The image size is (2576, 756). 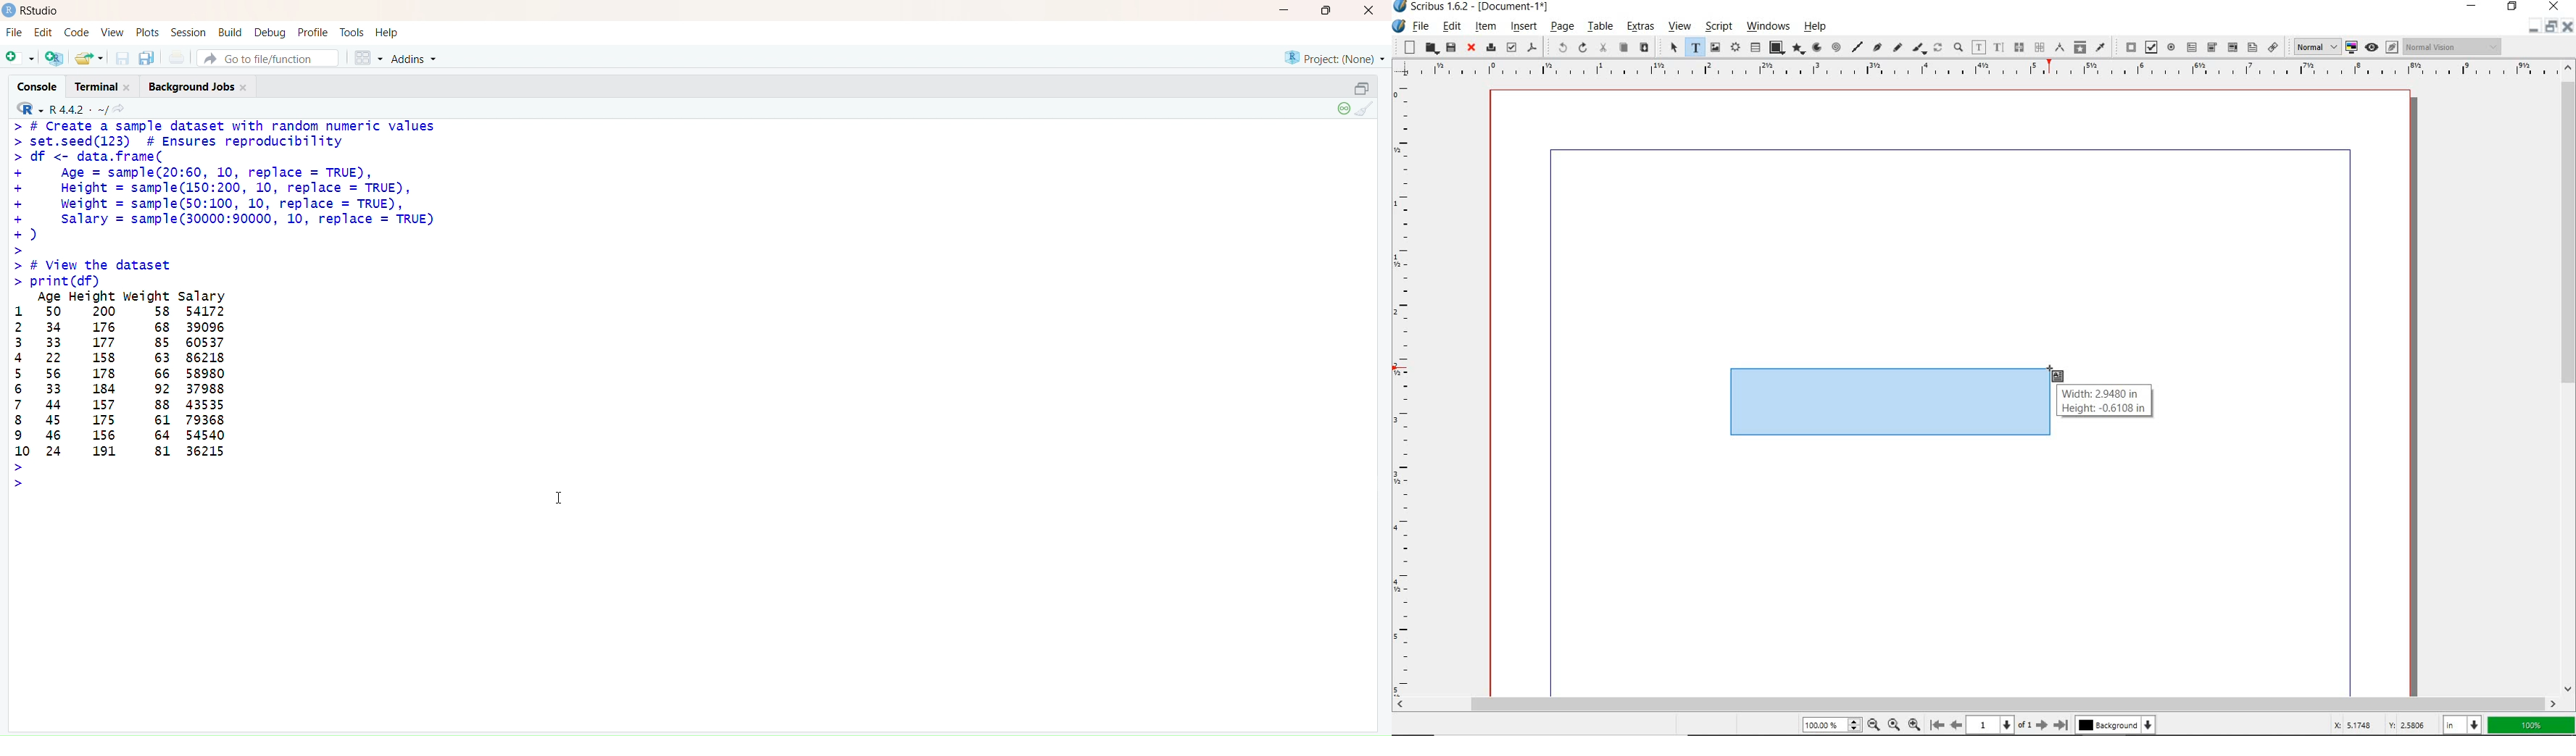 I want to click on arc, so click(x=1816, y=48).